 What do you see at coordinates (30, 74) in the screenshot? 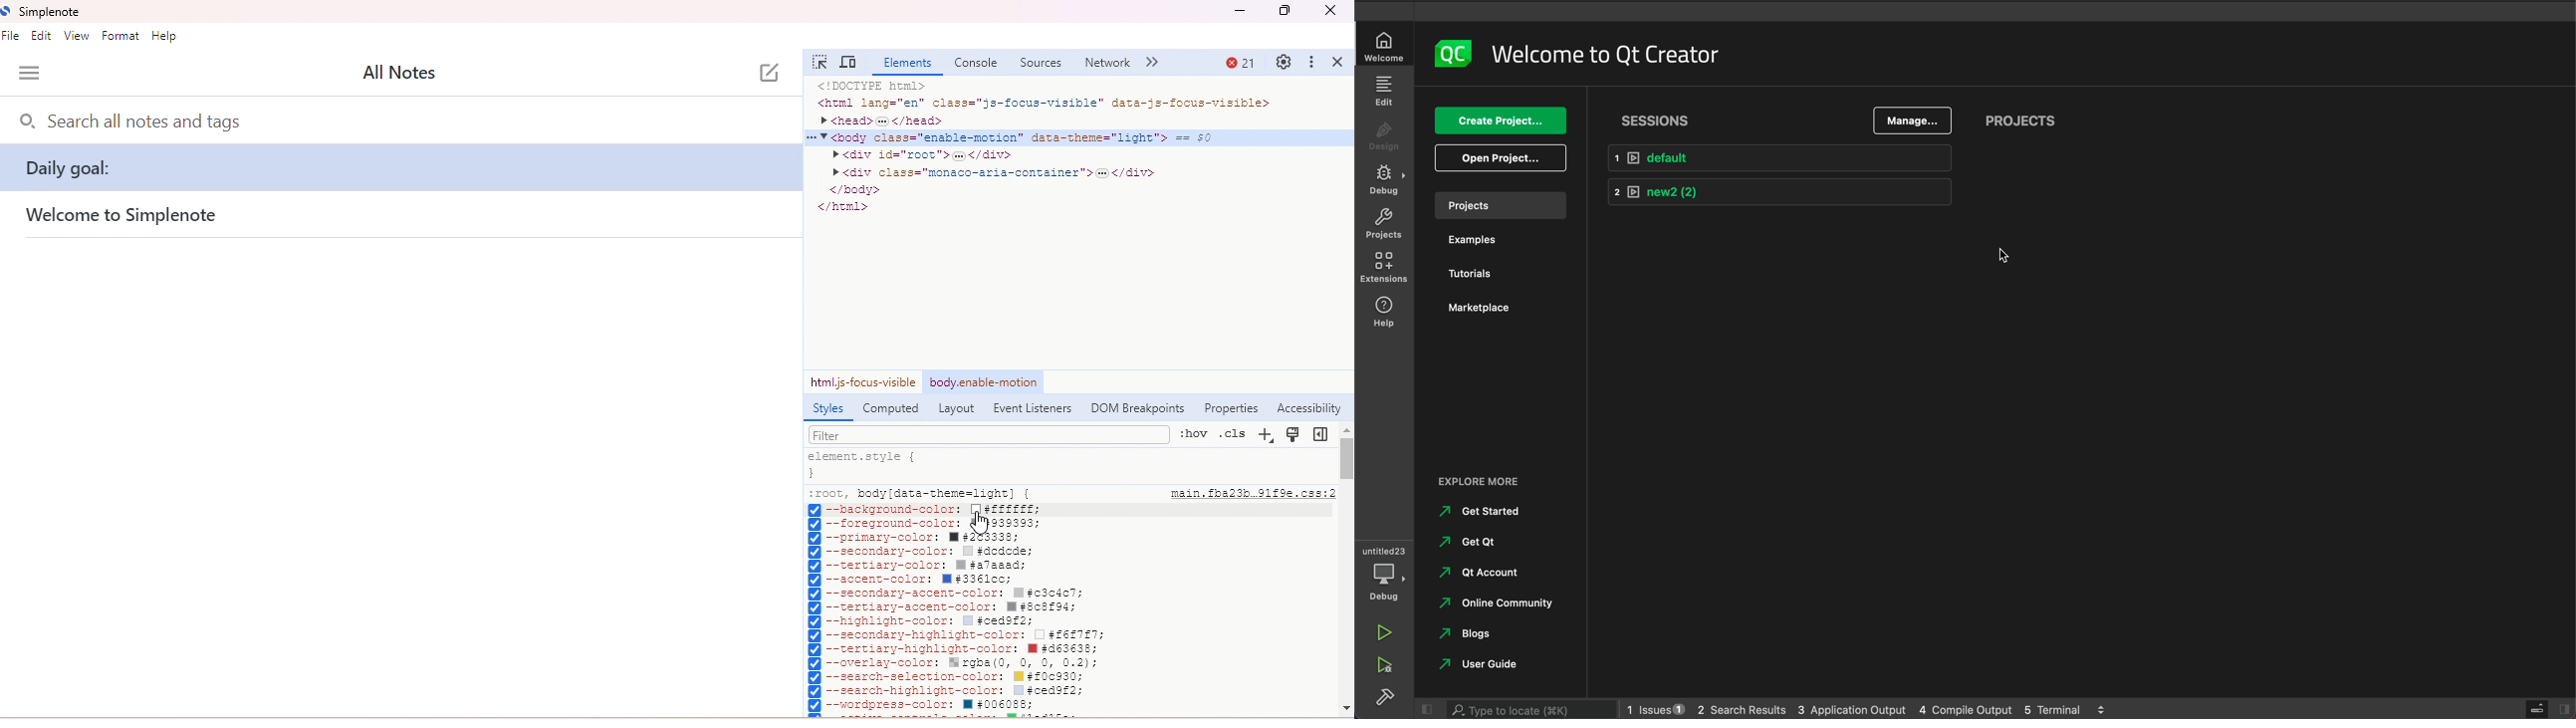
I see `menu` at bounding box center [30, 74].